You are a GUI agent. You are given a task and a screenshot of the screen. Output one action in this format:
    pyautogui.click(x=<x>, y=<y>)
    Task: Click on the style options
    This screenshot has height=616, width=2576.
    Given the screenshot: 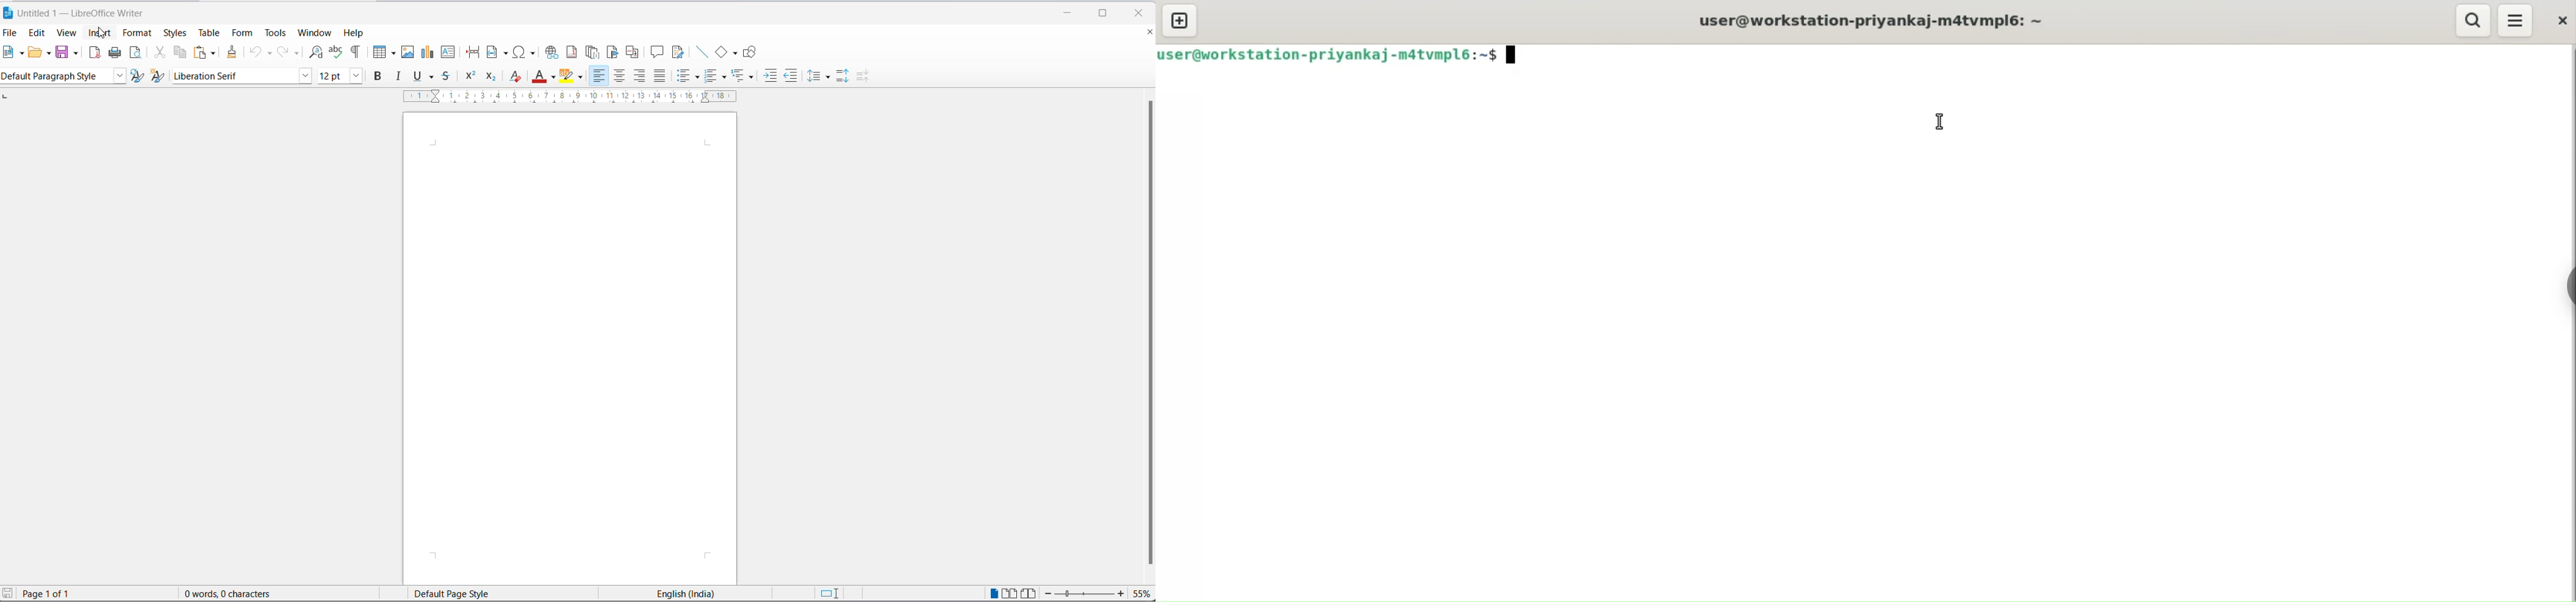 What is the action you would take?
    pyautogui.click(x=122, y=76)
    